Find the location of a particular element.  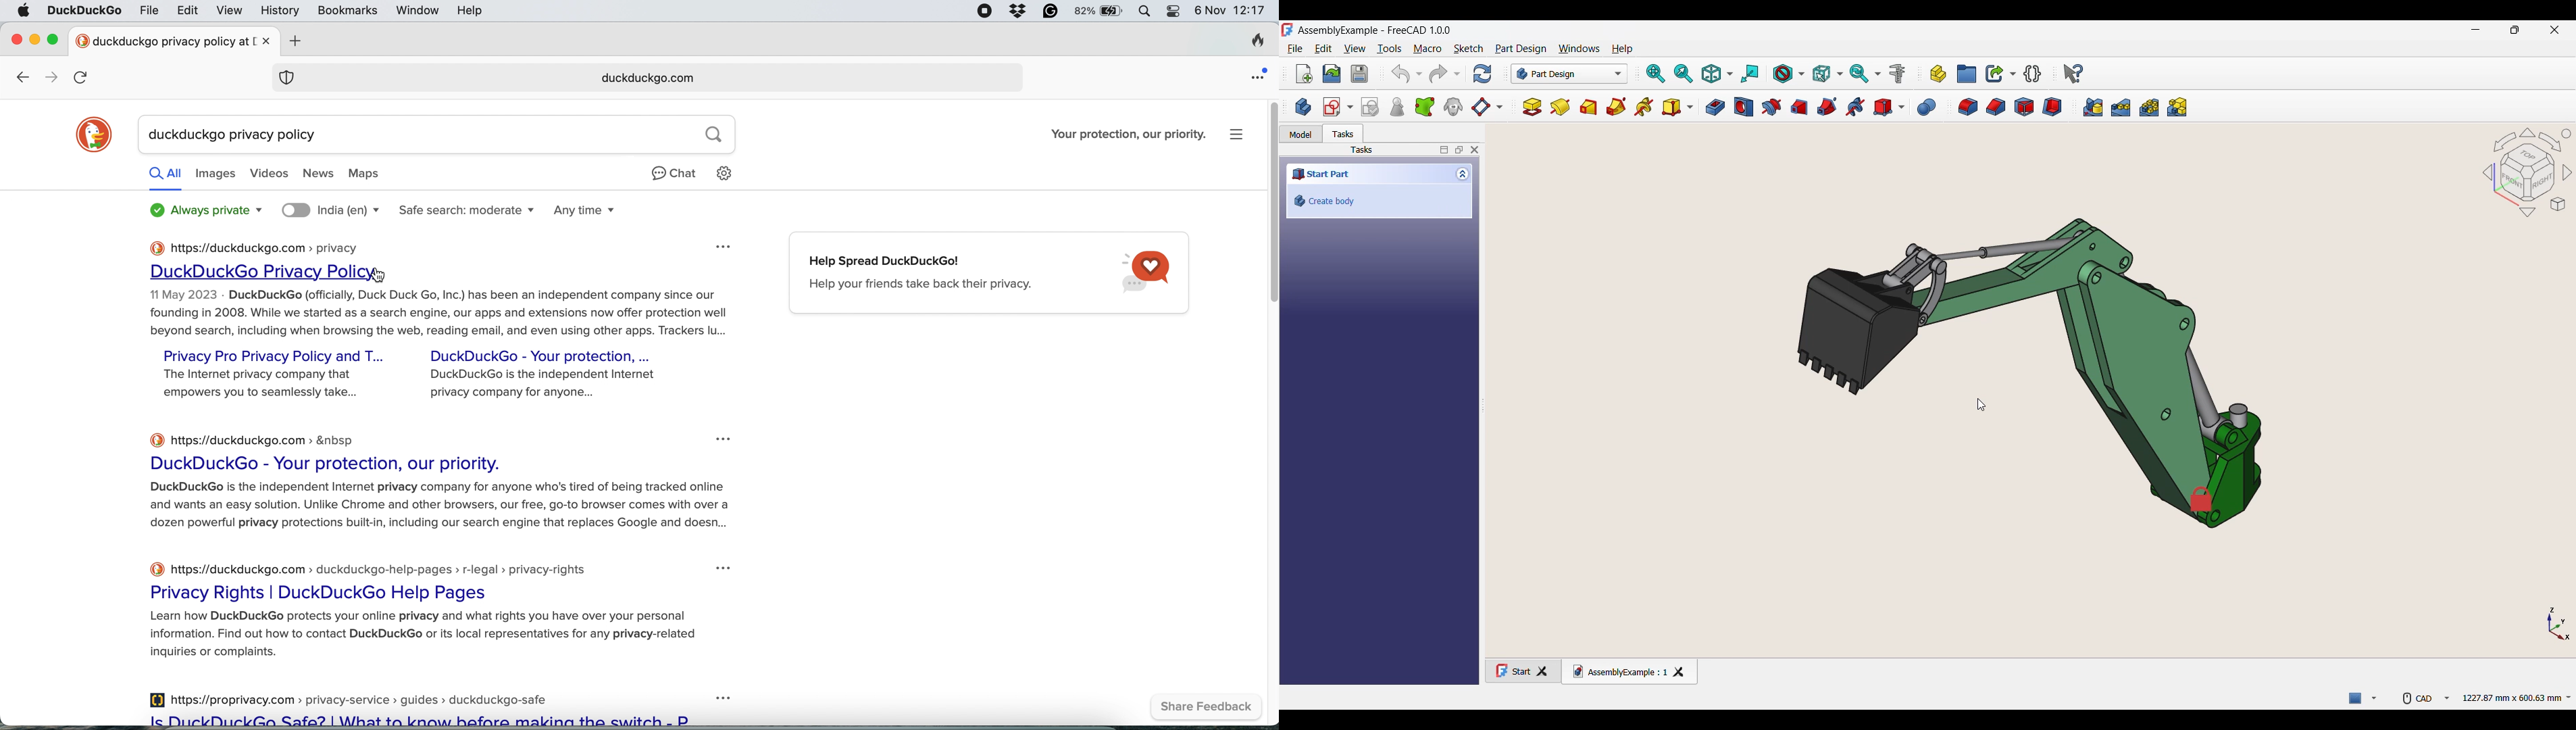

Create group is located at coordinates (1967, 74).